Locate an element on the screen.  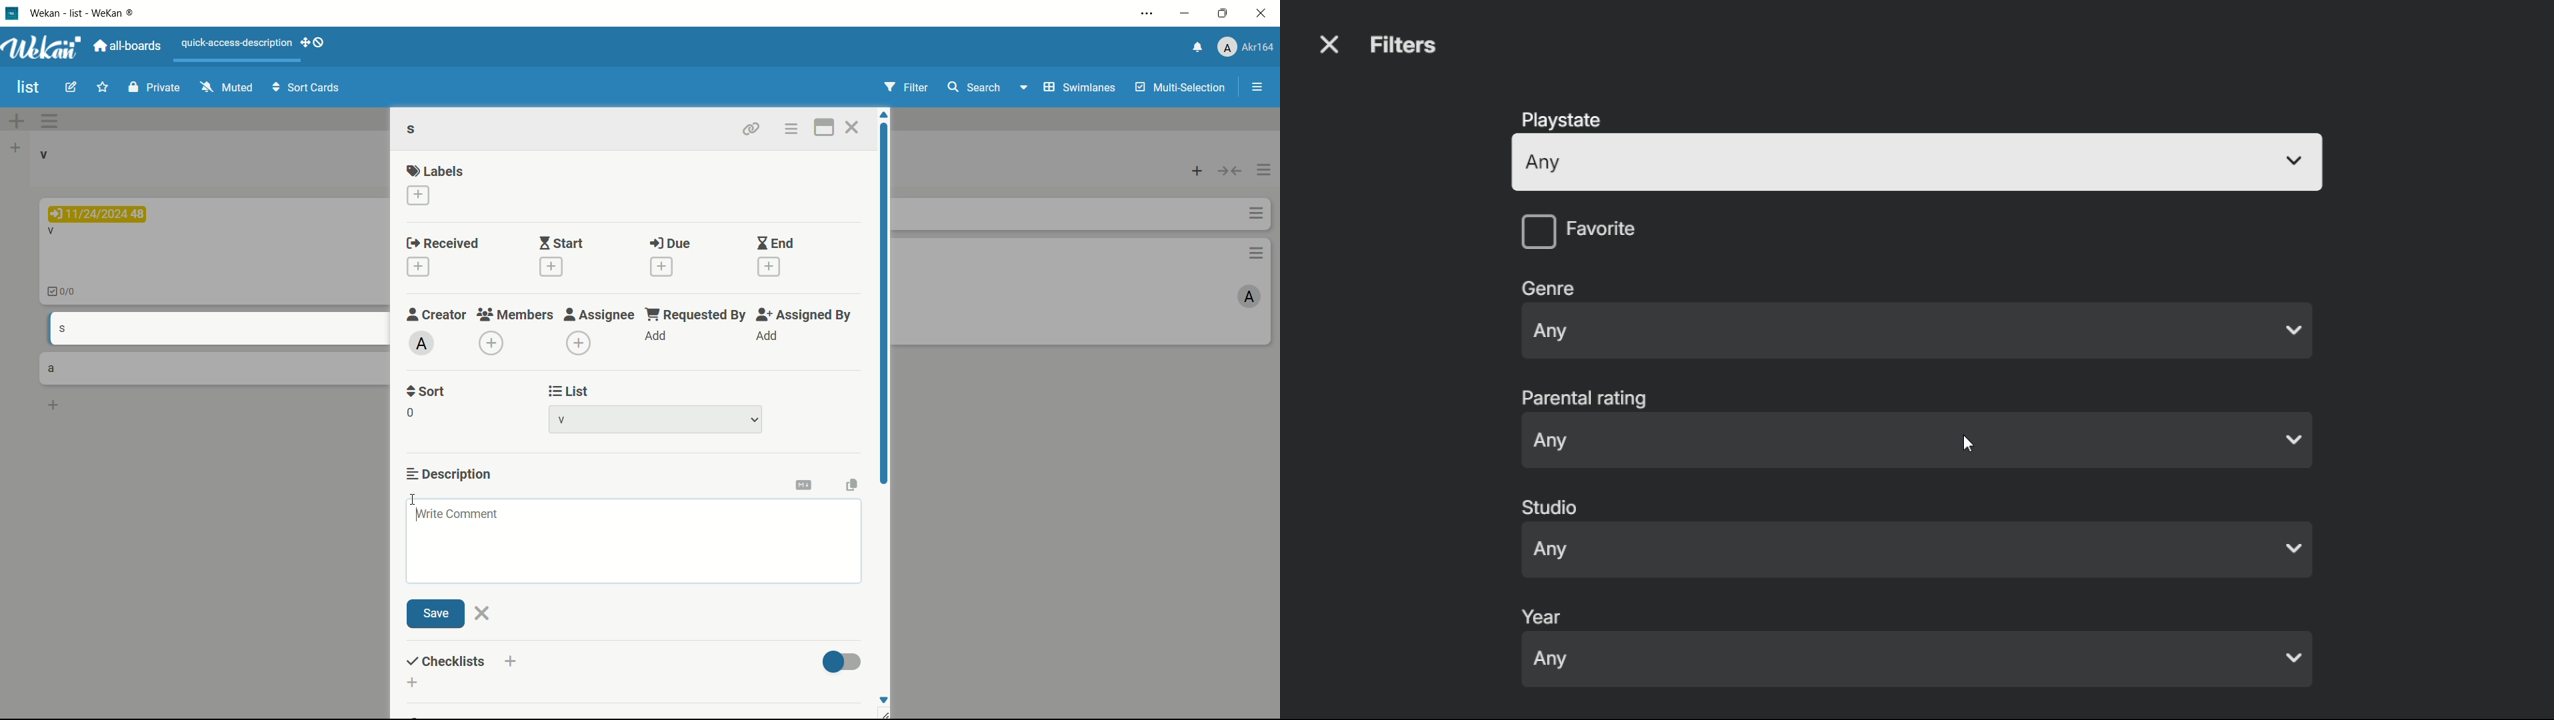
add is located at coordinates (769, 337).